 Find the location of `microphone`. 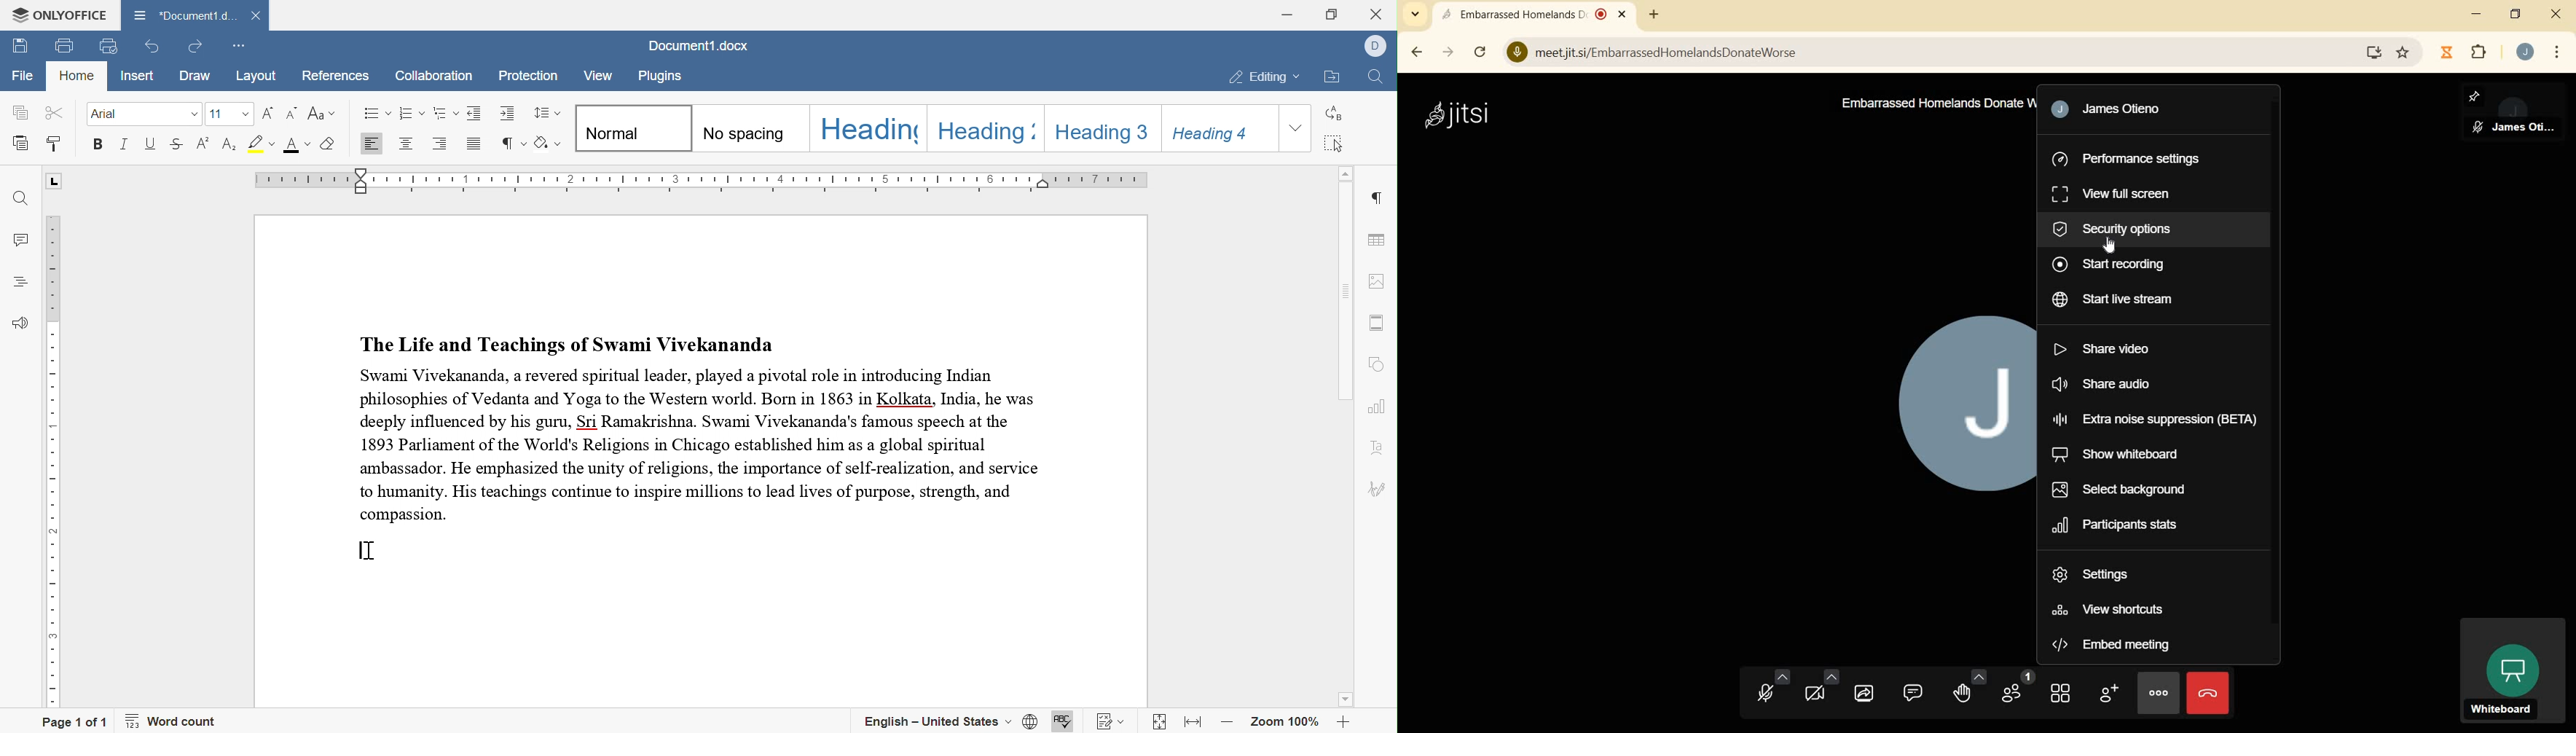

microphone is located at coordinates (1771, 688).